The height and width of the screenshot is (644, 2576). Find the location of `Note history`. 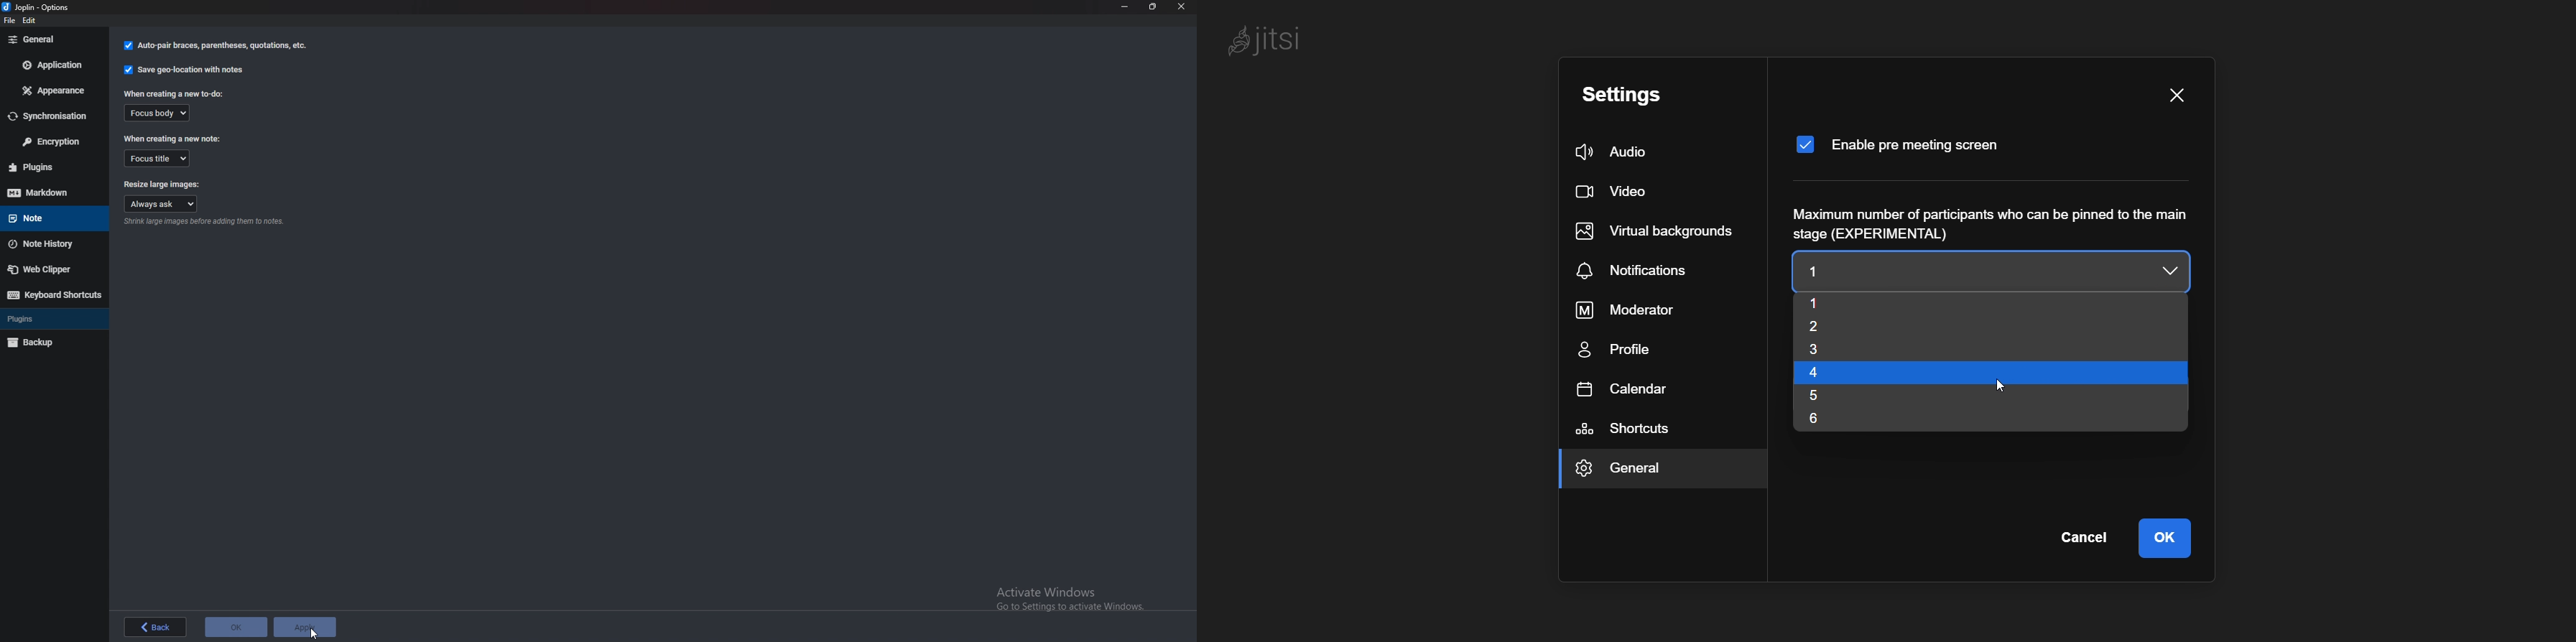

Note history is located at coordinates (49, 244).